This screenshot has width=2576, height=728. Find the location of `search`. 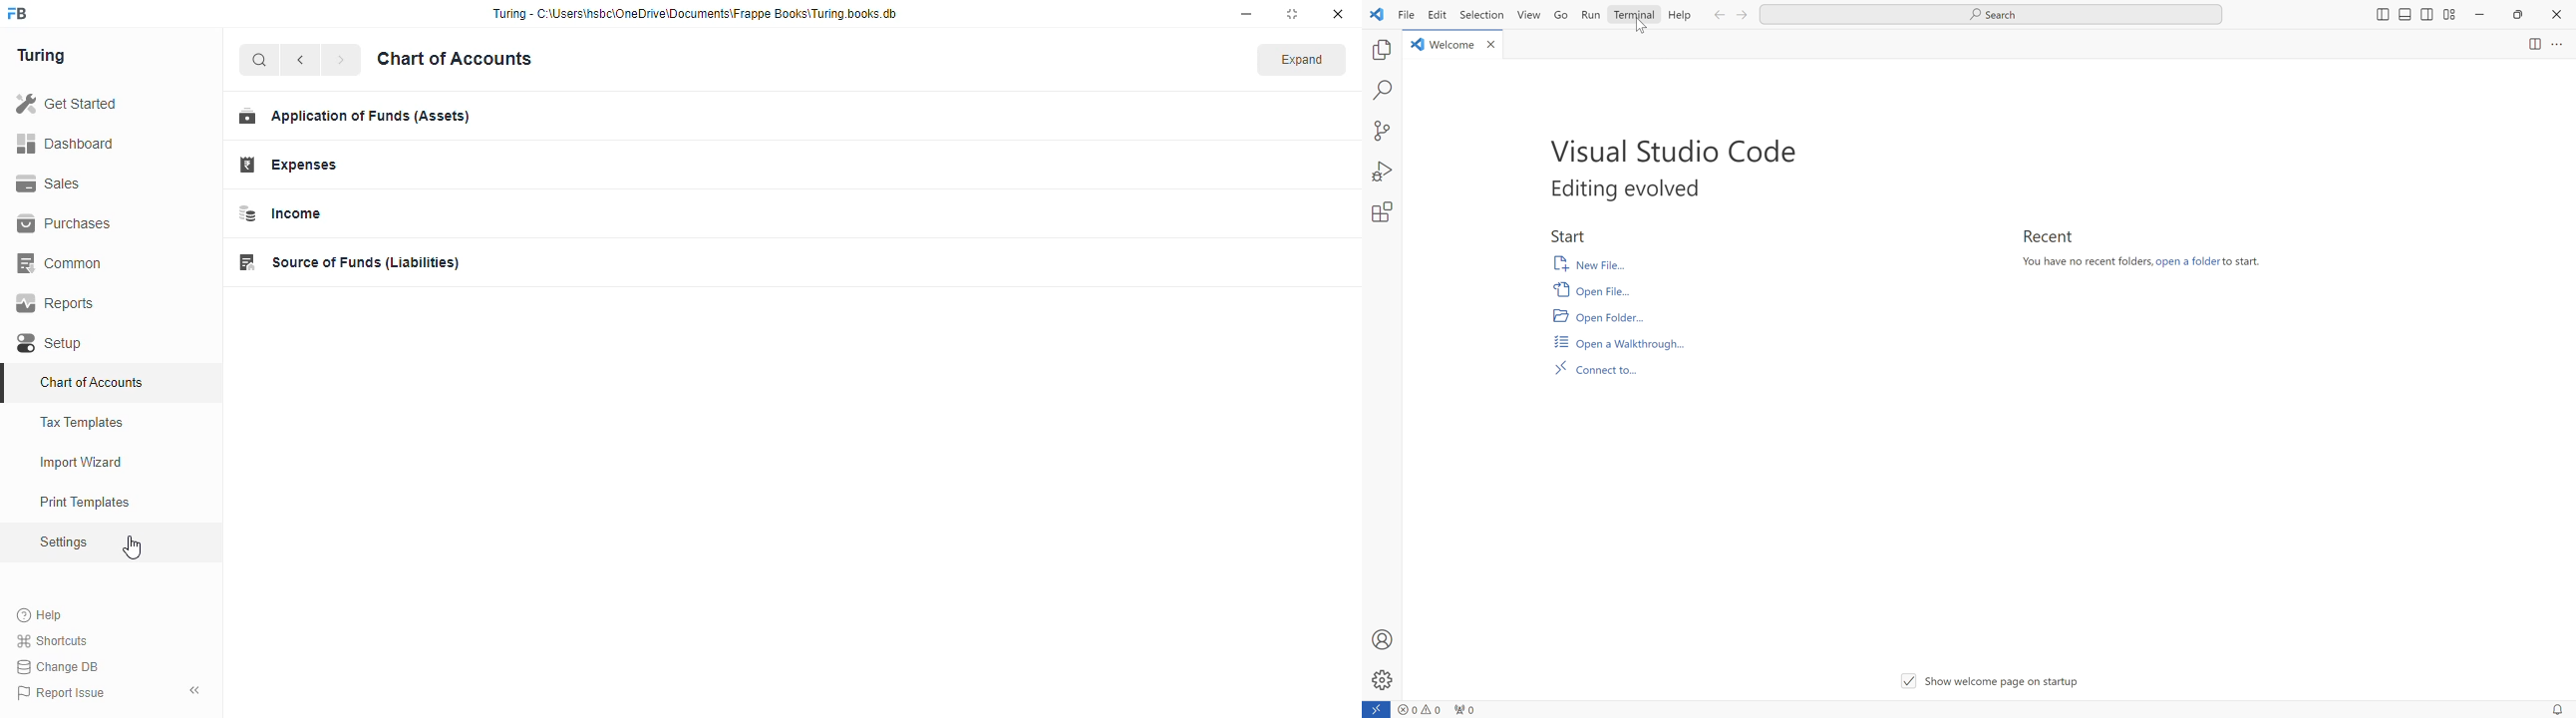

search is located at coordinates (259, 60).